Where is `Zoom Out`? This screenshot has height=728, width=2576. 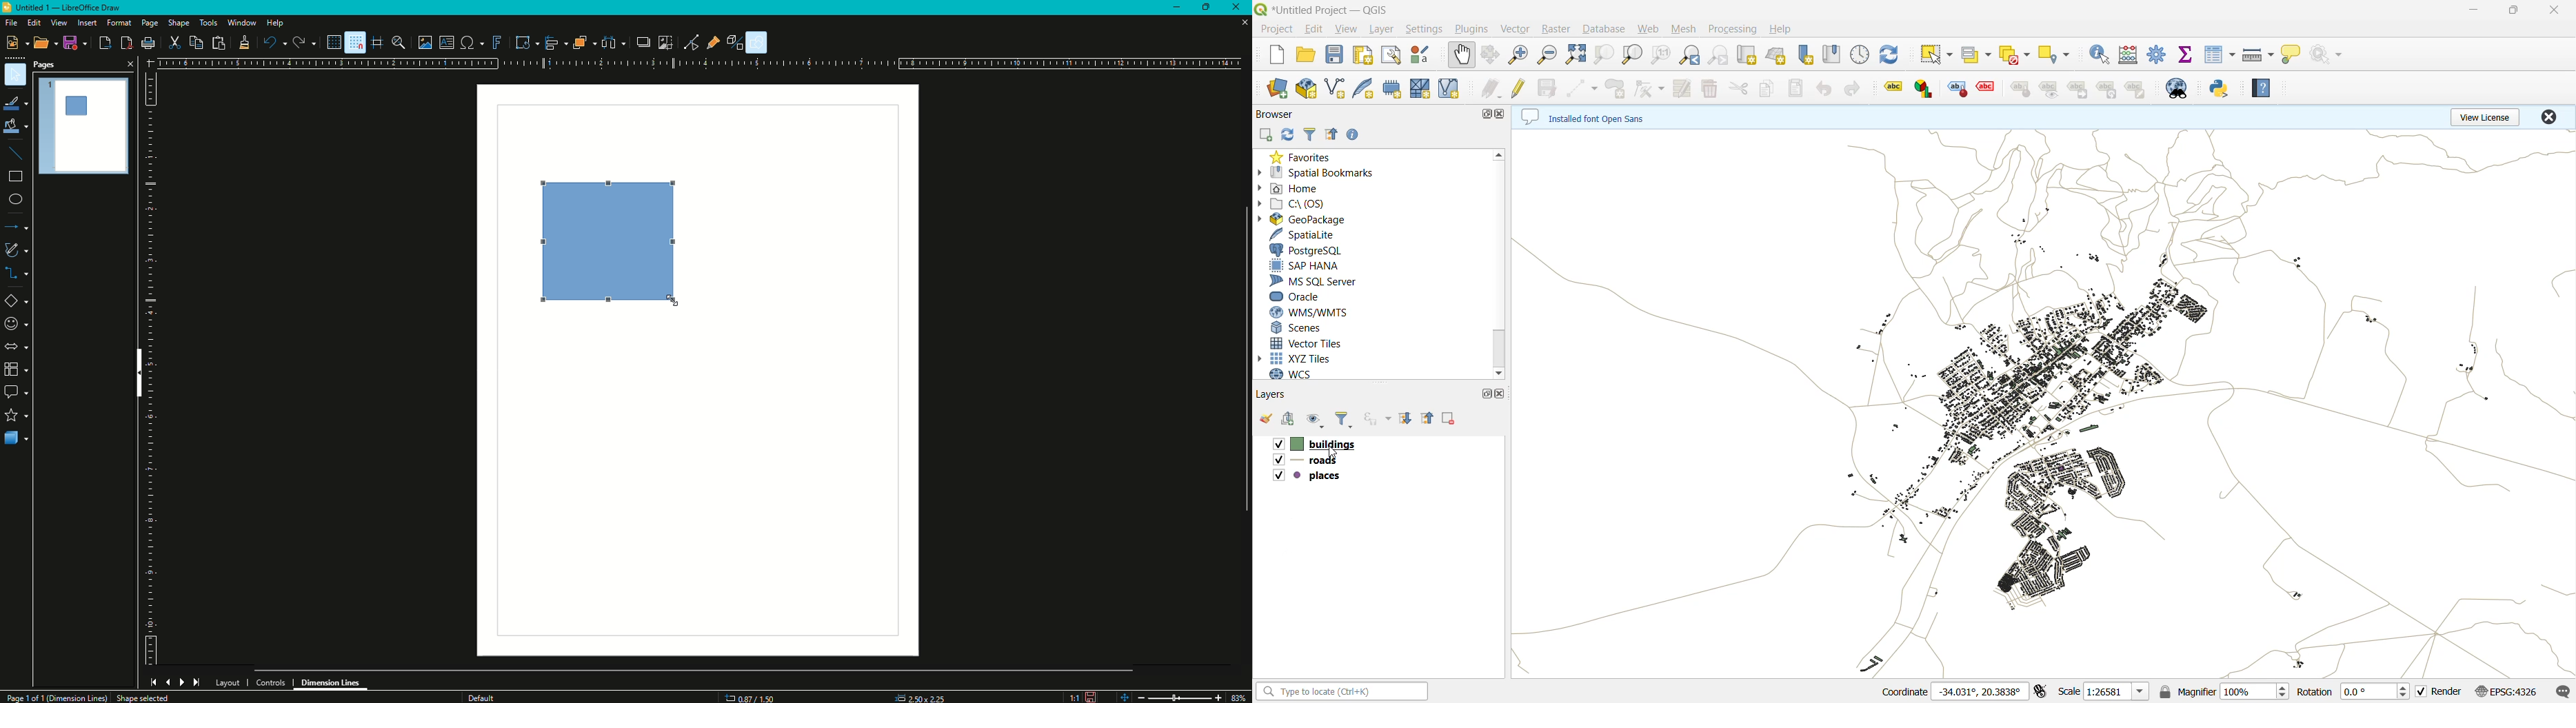
Zoom Out is located at coordinates (1139, 696).